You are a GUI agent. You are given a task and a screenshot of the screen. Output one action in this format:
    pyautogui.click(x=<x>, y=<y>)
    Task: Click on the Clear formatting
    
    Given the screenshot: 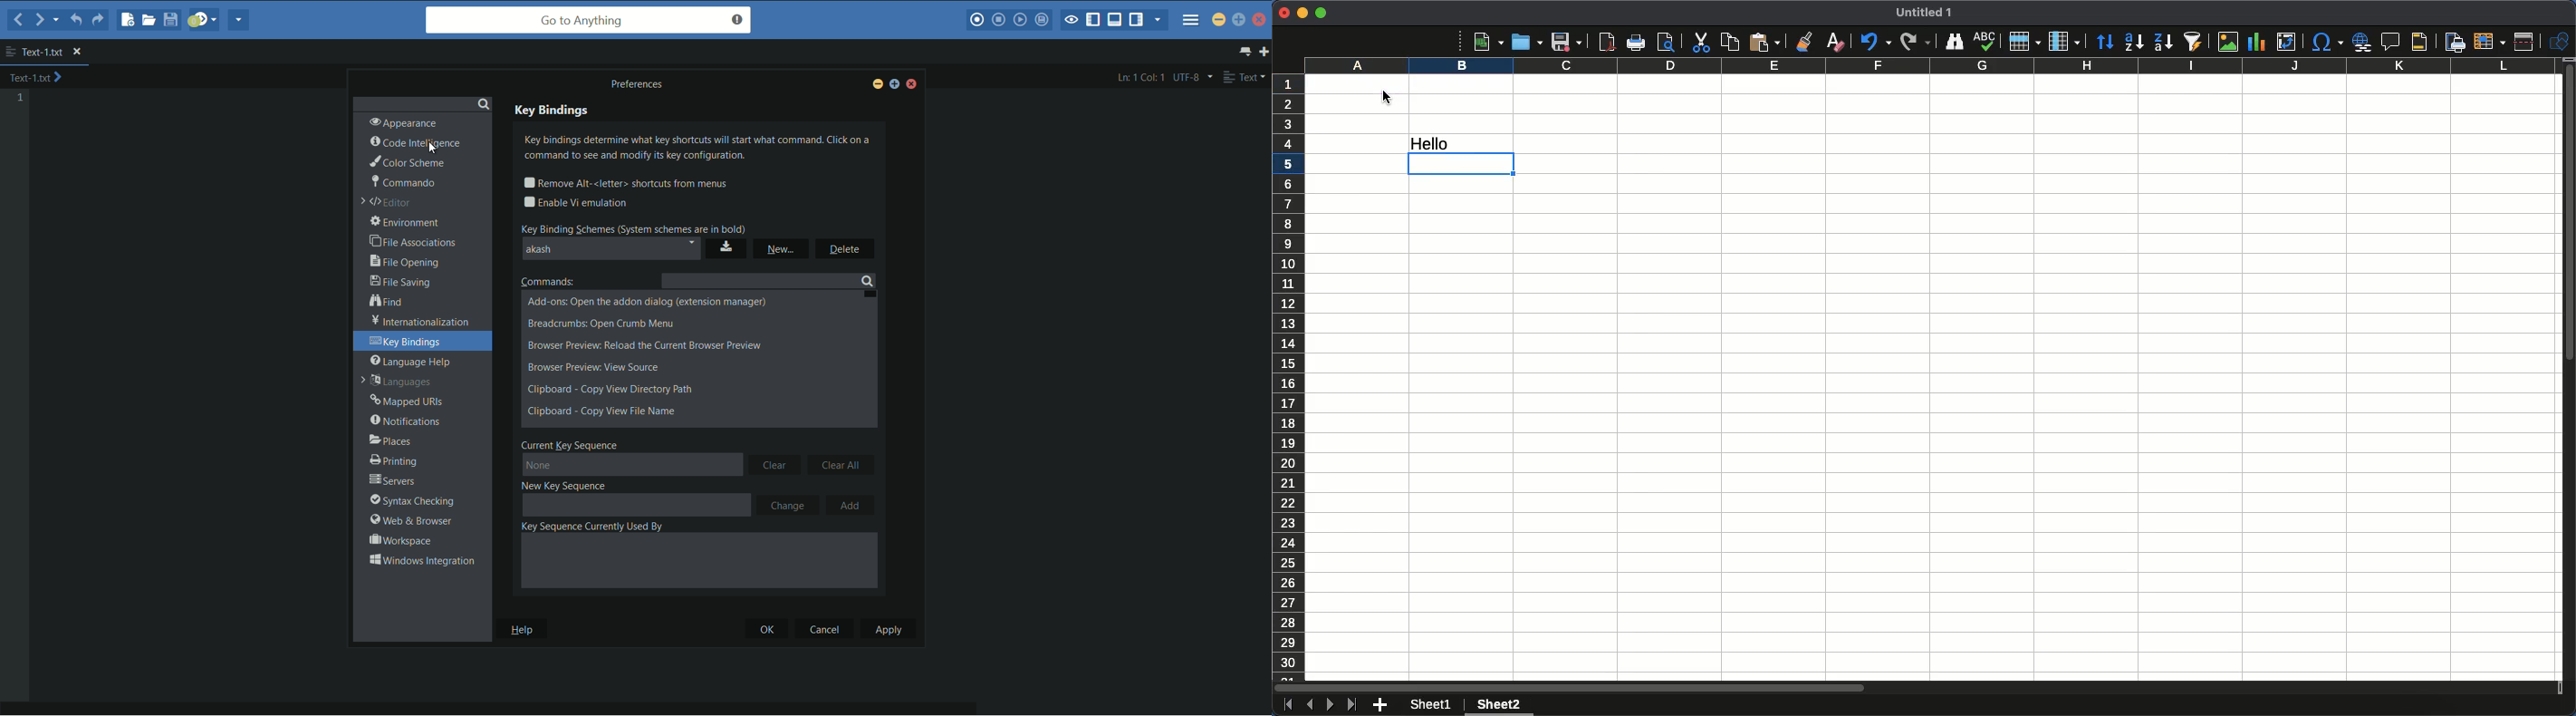 What is the action you would take?
    pyautogui.click(x=1836, y=41)
    